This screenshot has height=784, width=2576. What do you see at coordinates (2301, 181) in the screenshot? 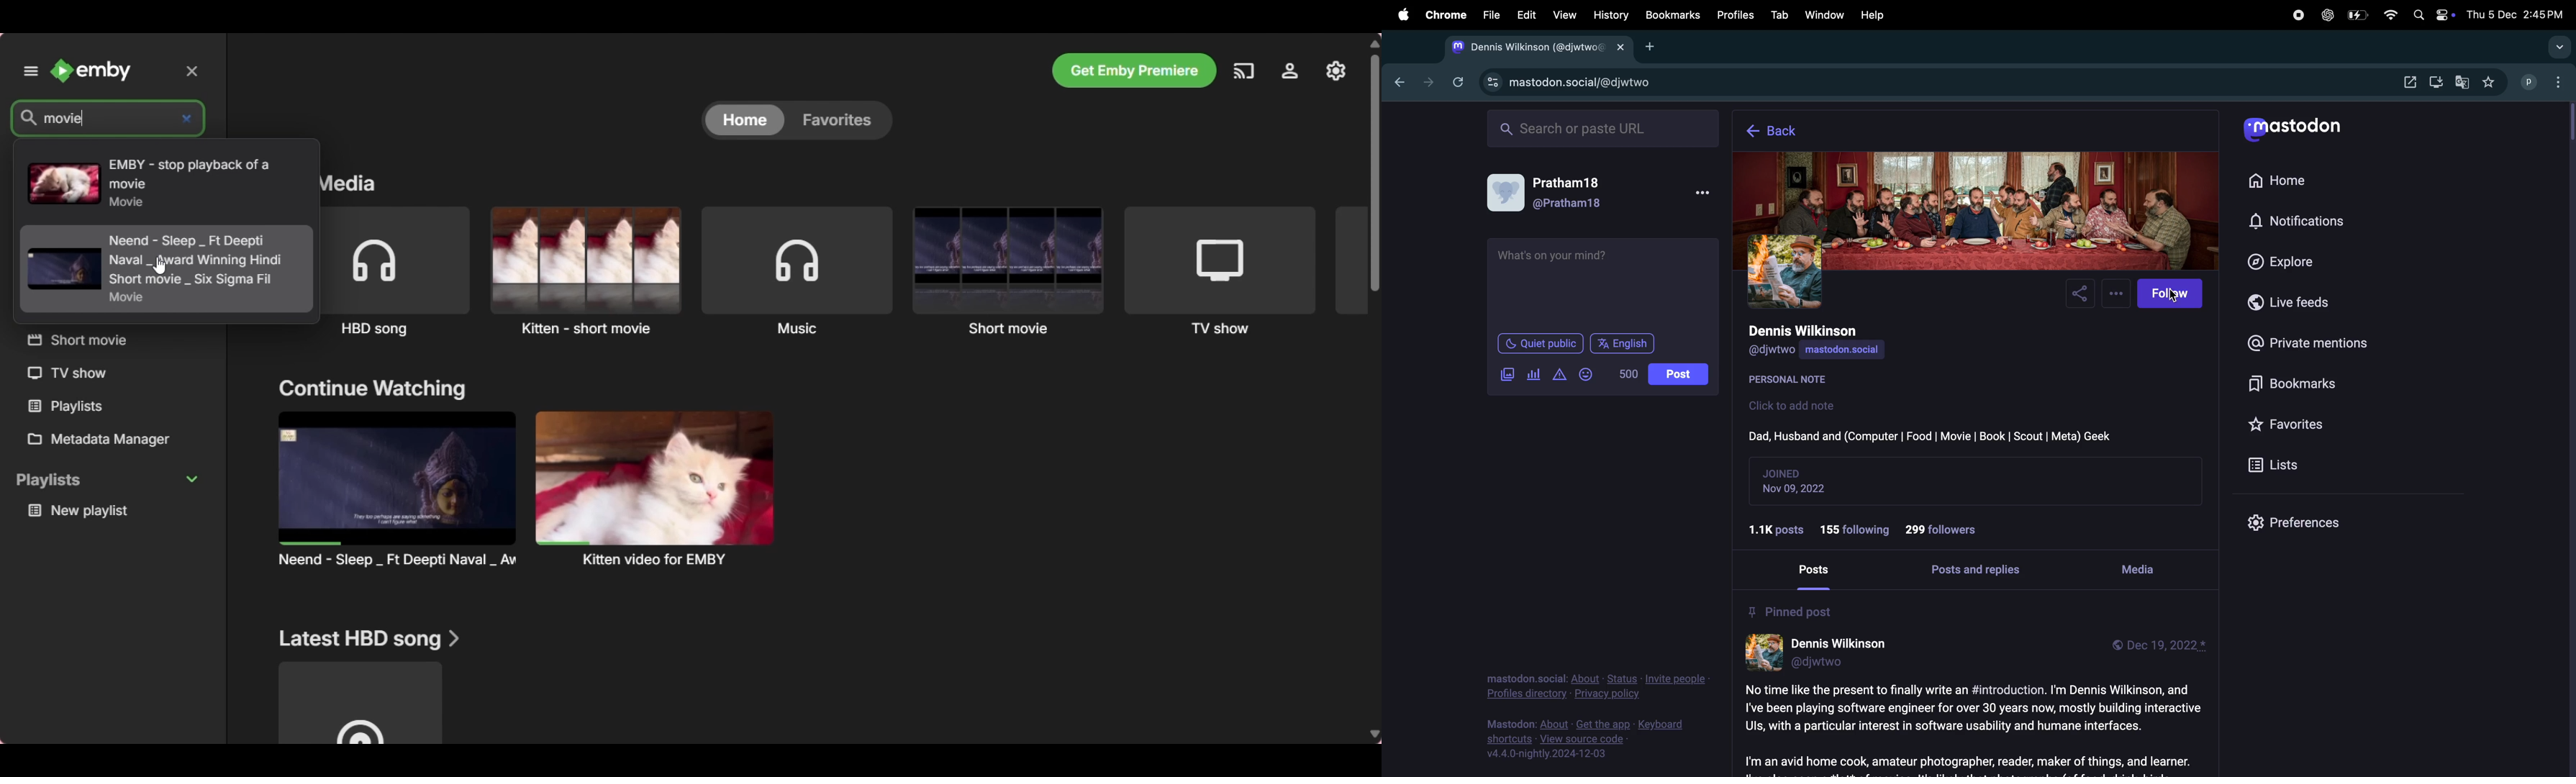
I see `home` at bounding box center [2301, 181].